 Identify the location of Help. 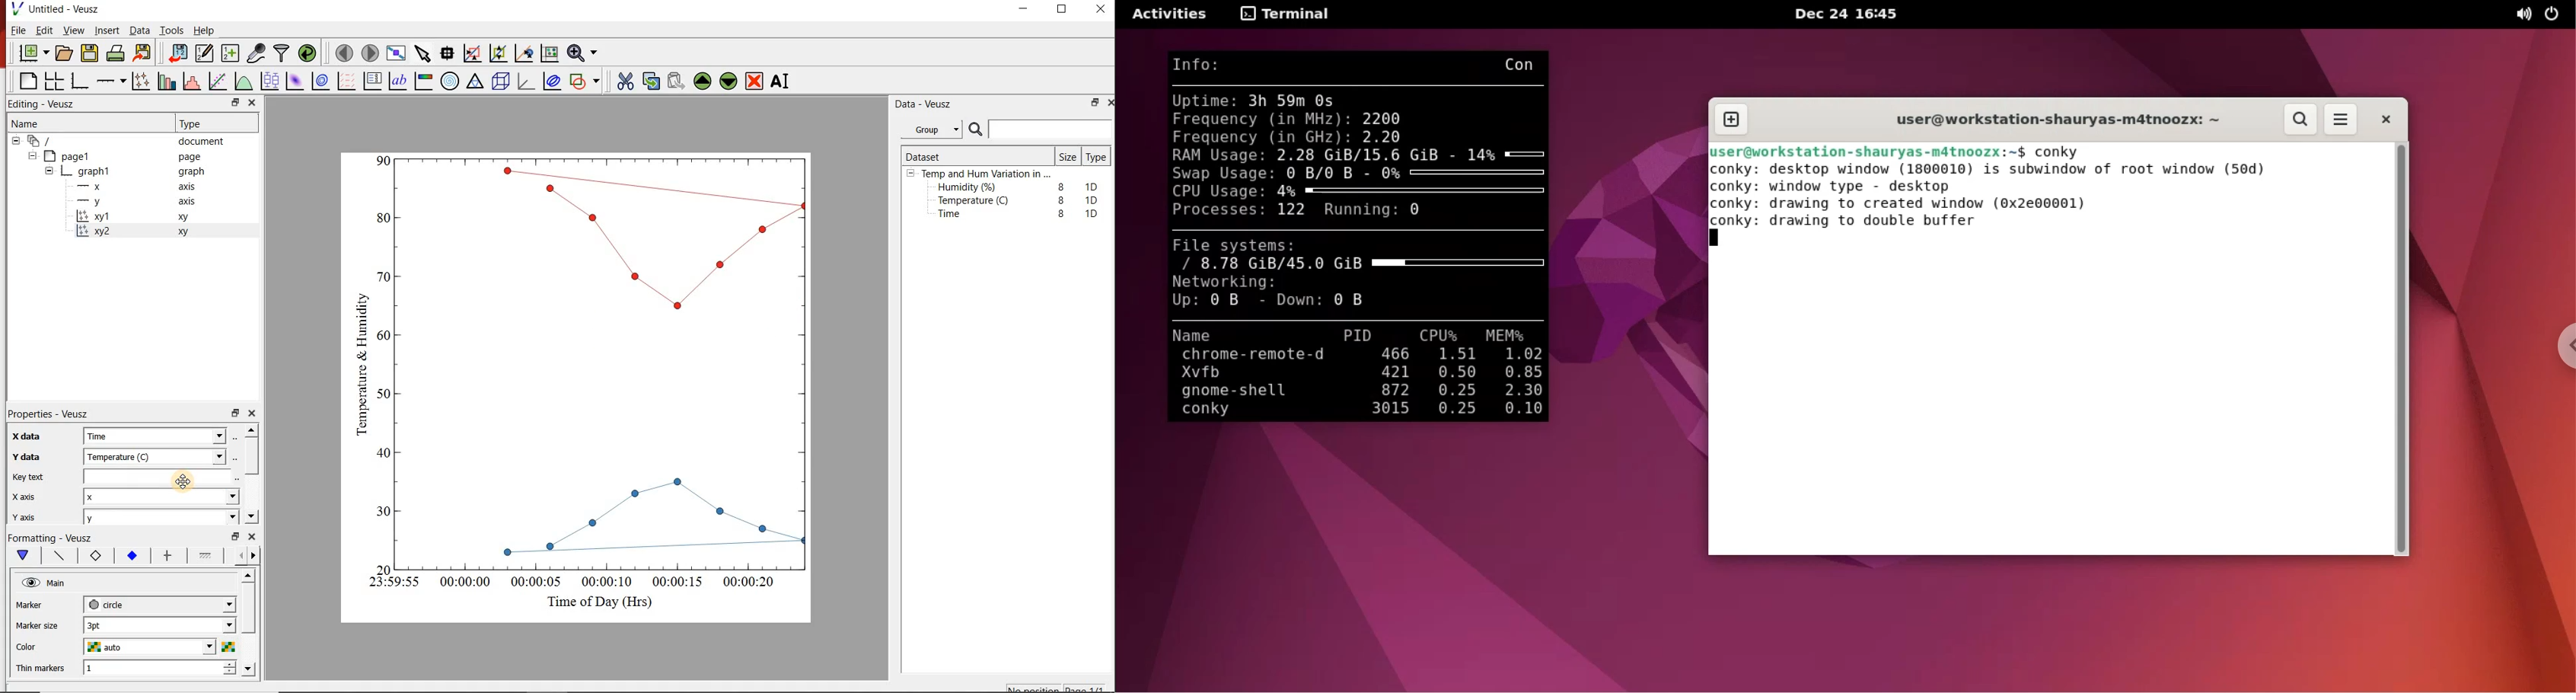
(205, 29).